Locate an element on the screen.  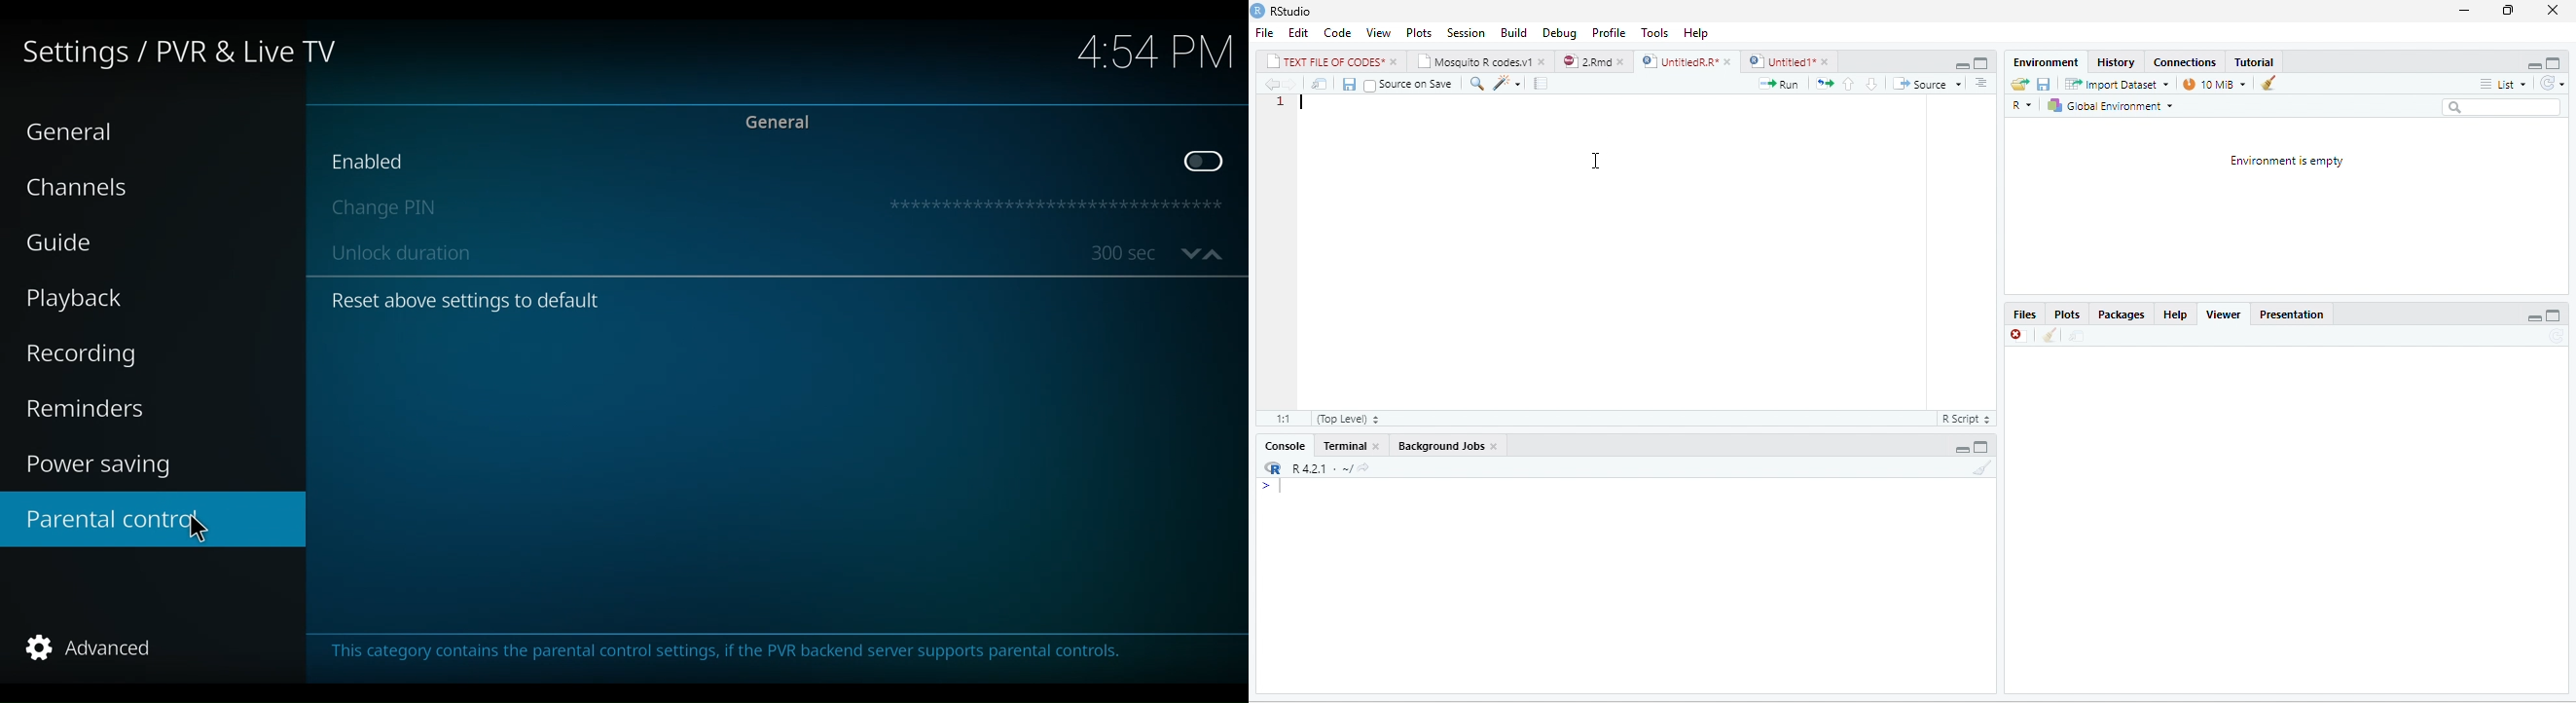
restore down is located at coordinates (2506, 12).